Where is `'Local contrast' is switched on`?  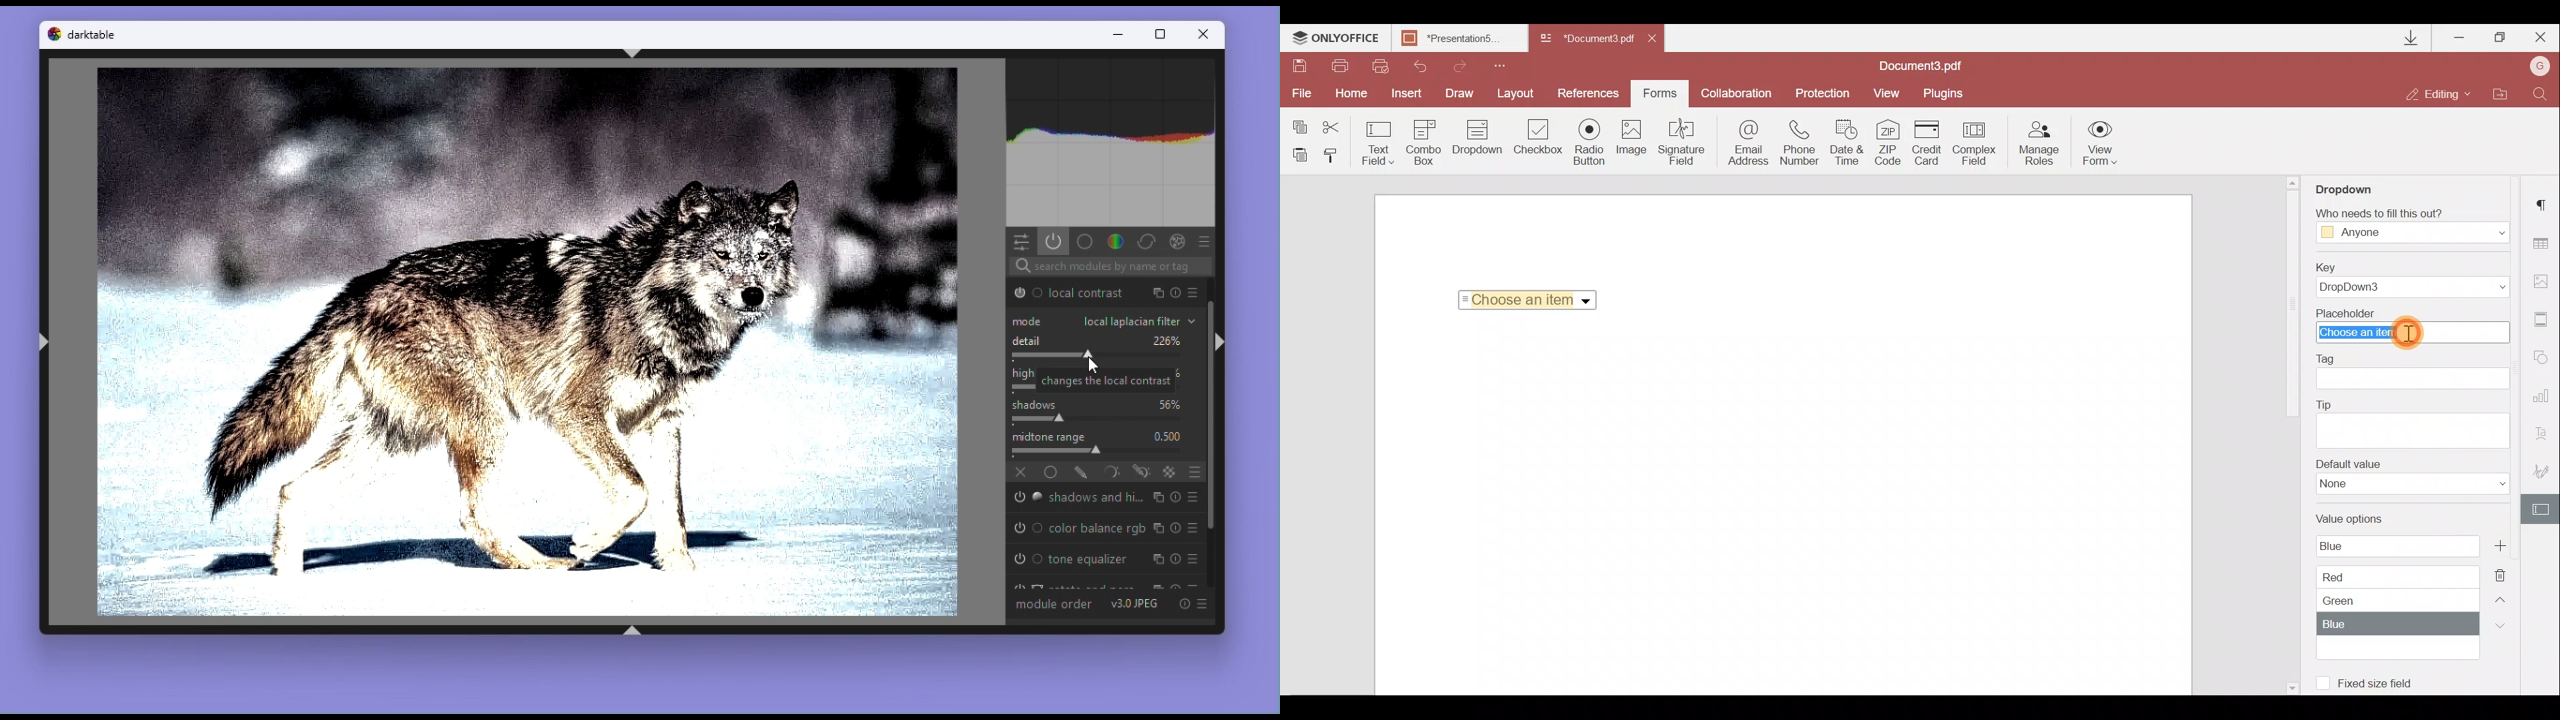 'Local contrast' is switched on is located at coordinates (1026, 292).